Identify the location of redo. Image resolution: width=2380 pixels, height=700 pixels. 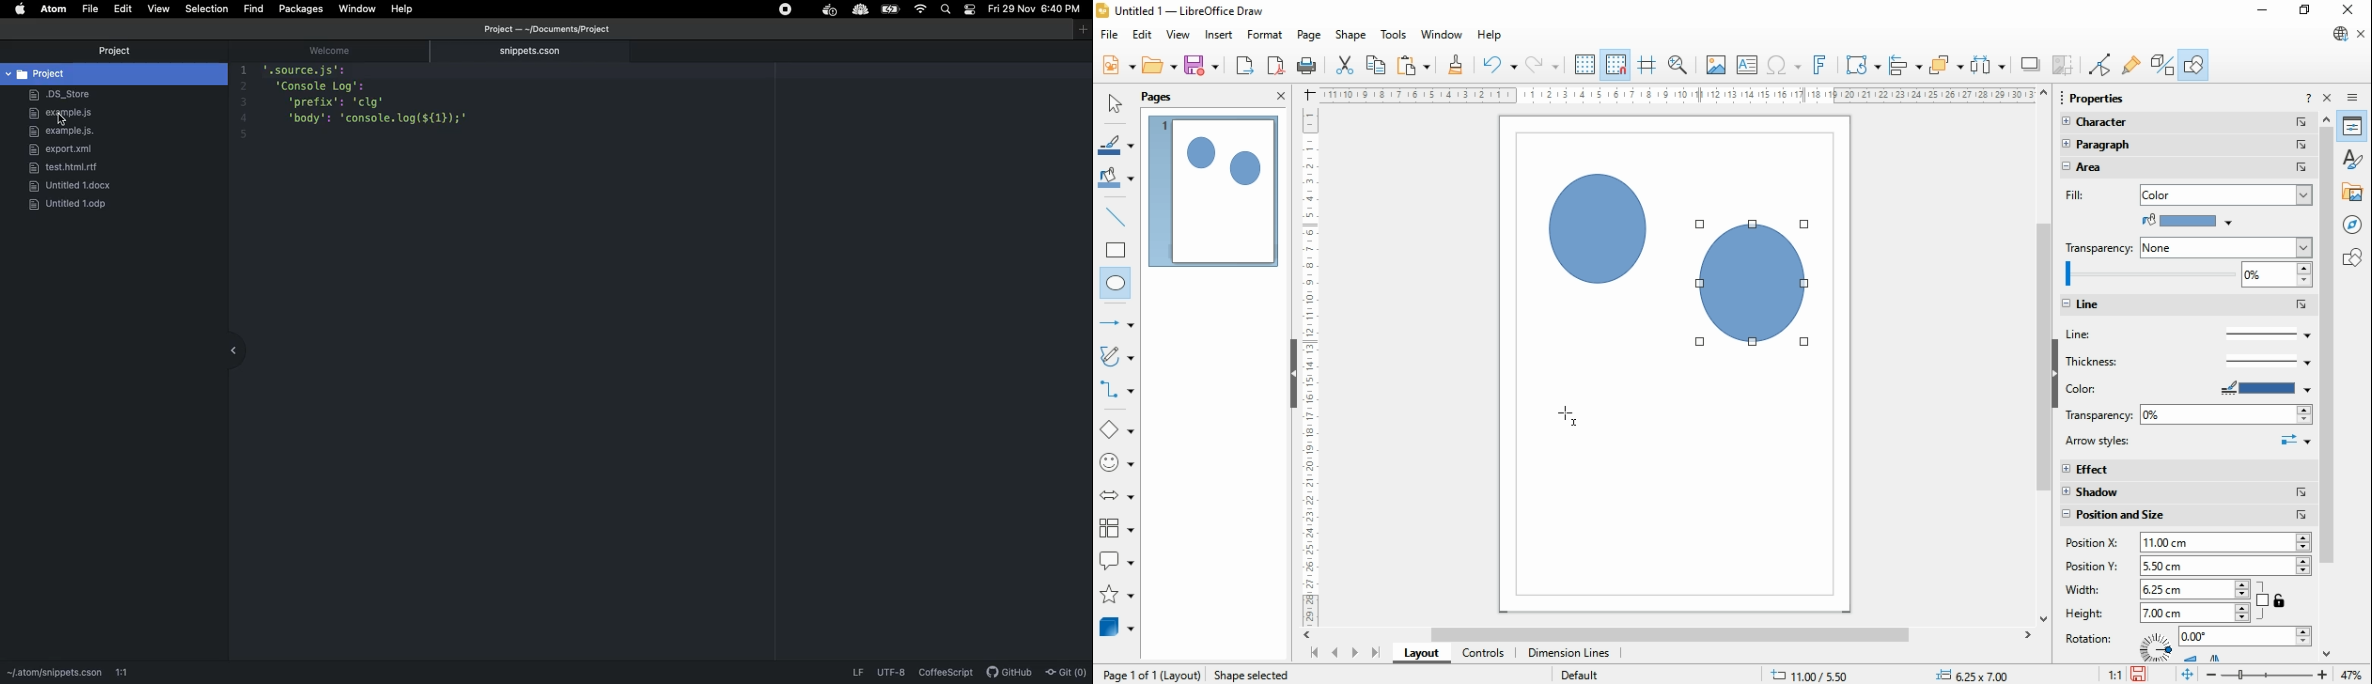
(1542, 65).